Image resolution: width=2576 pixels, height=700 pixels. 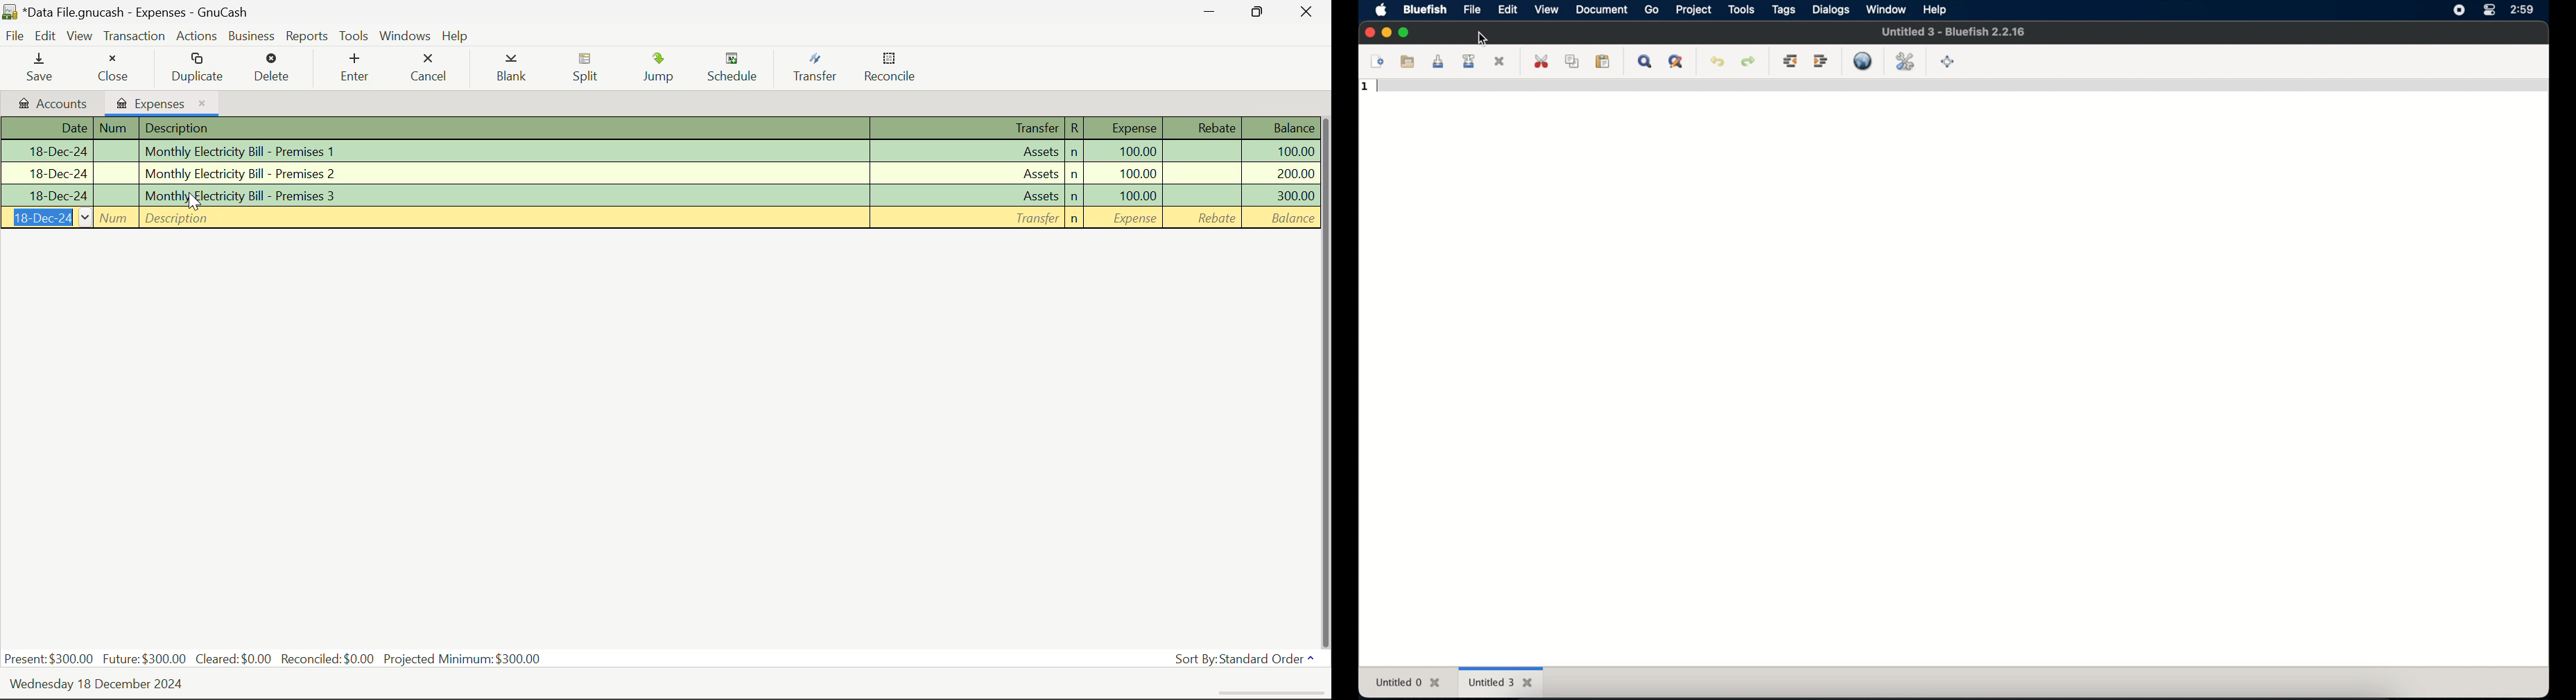 I want to click on Transaction 1, so click(x=665, y=151).